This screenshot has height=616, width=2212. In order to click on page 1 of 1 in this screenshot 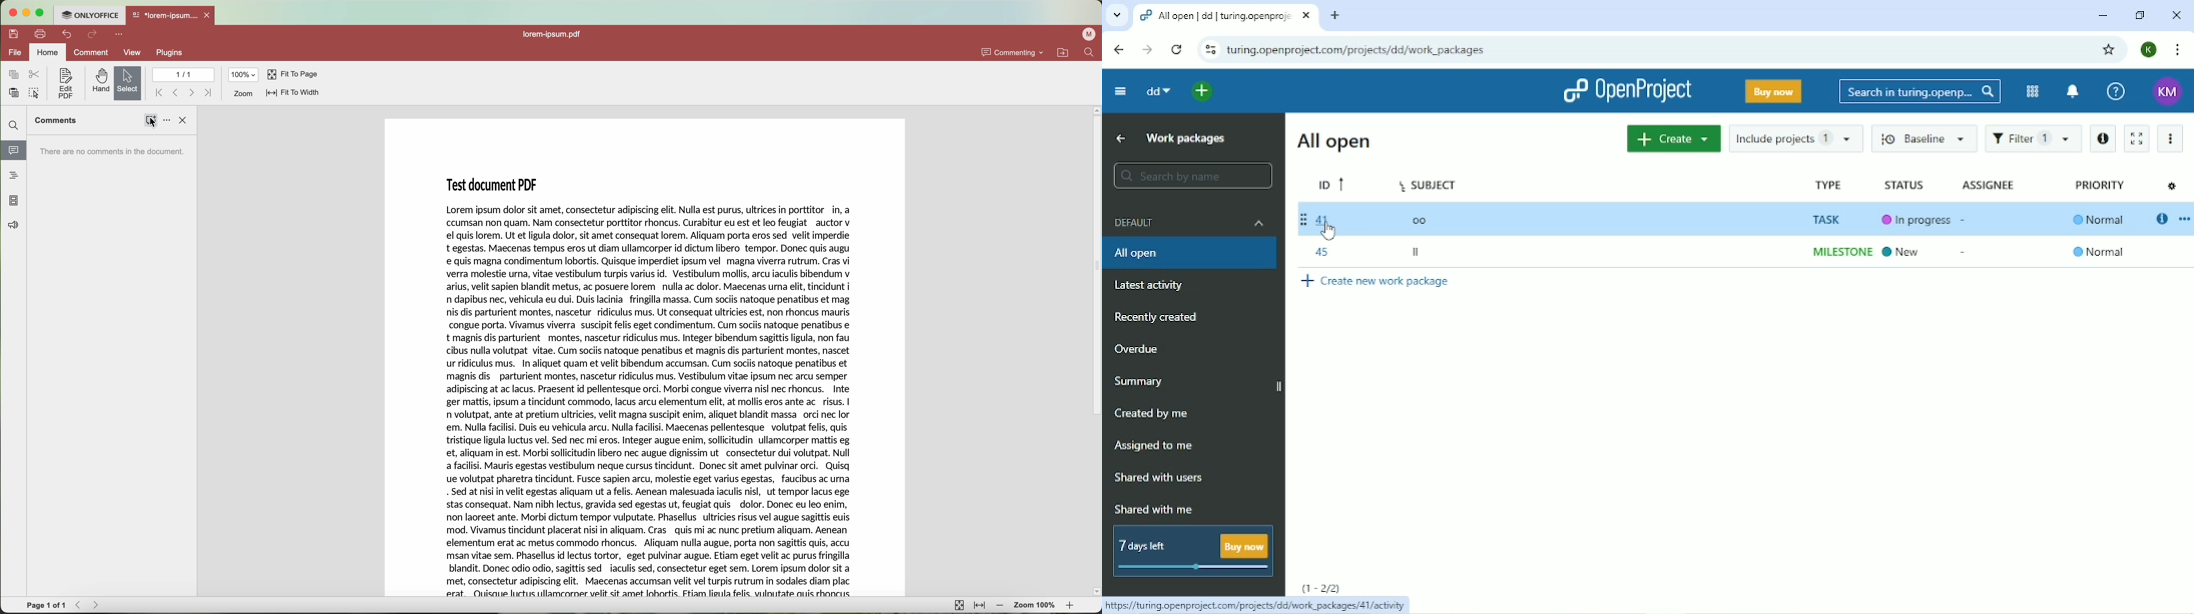, I will do `click(46, 604)`.